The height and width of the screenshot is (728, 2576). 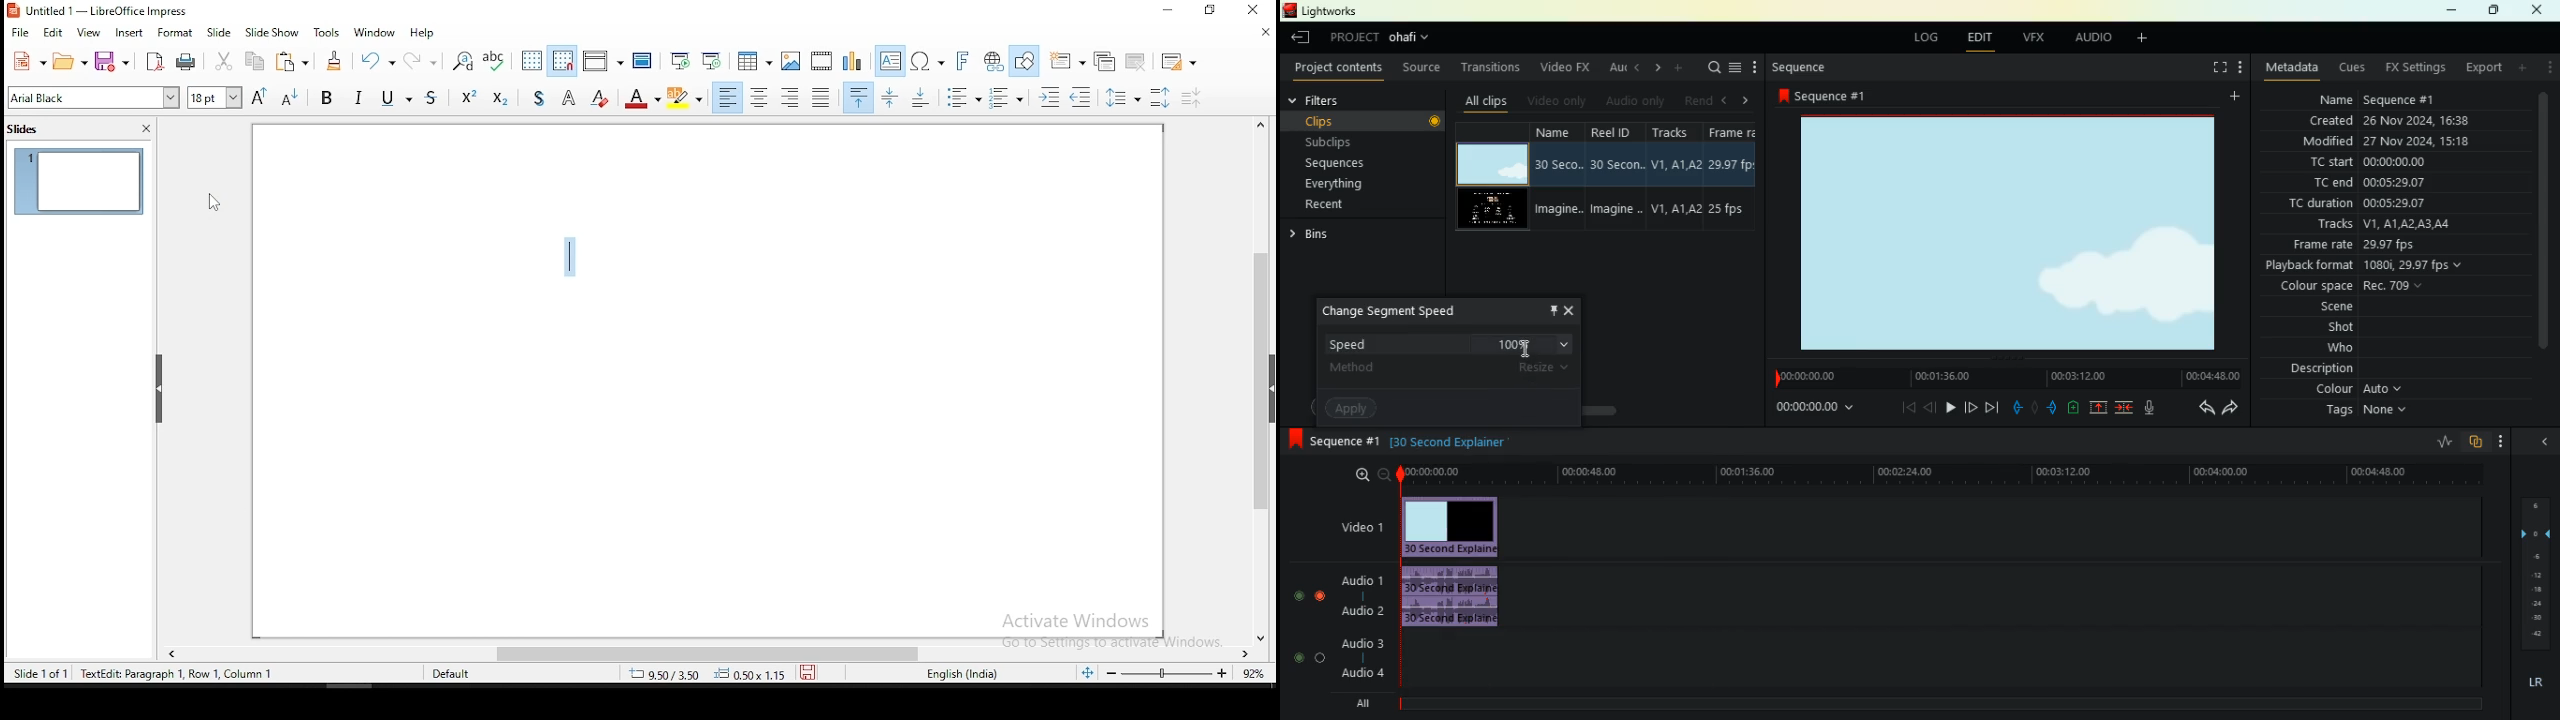 I want to click on all, so click(x=1366, y=706).